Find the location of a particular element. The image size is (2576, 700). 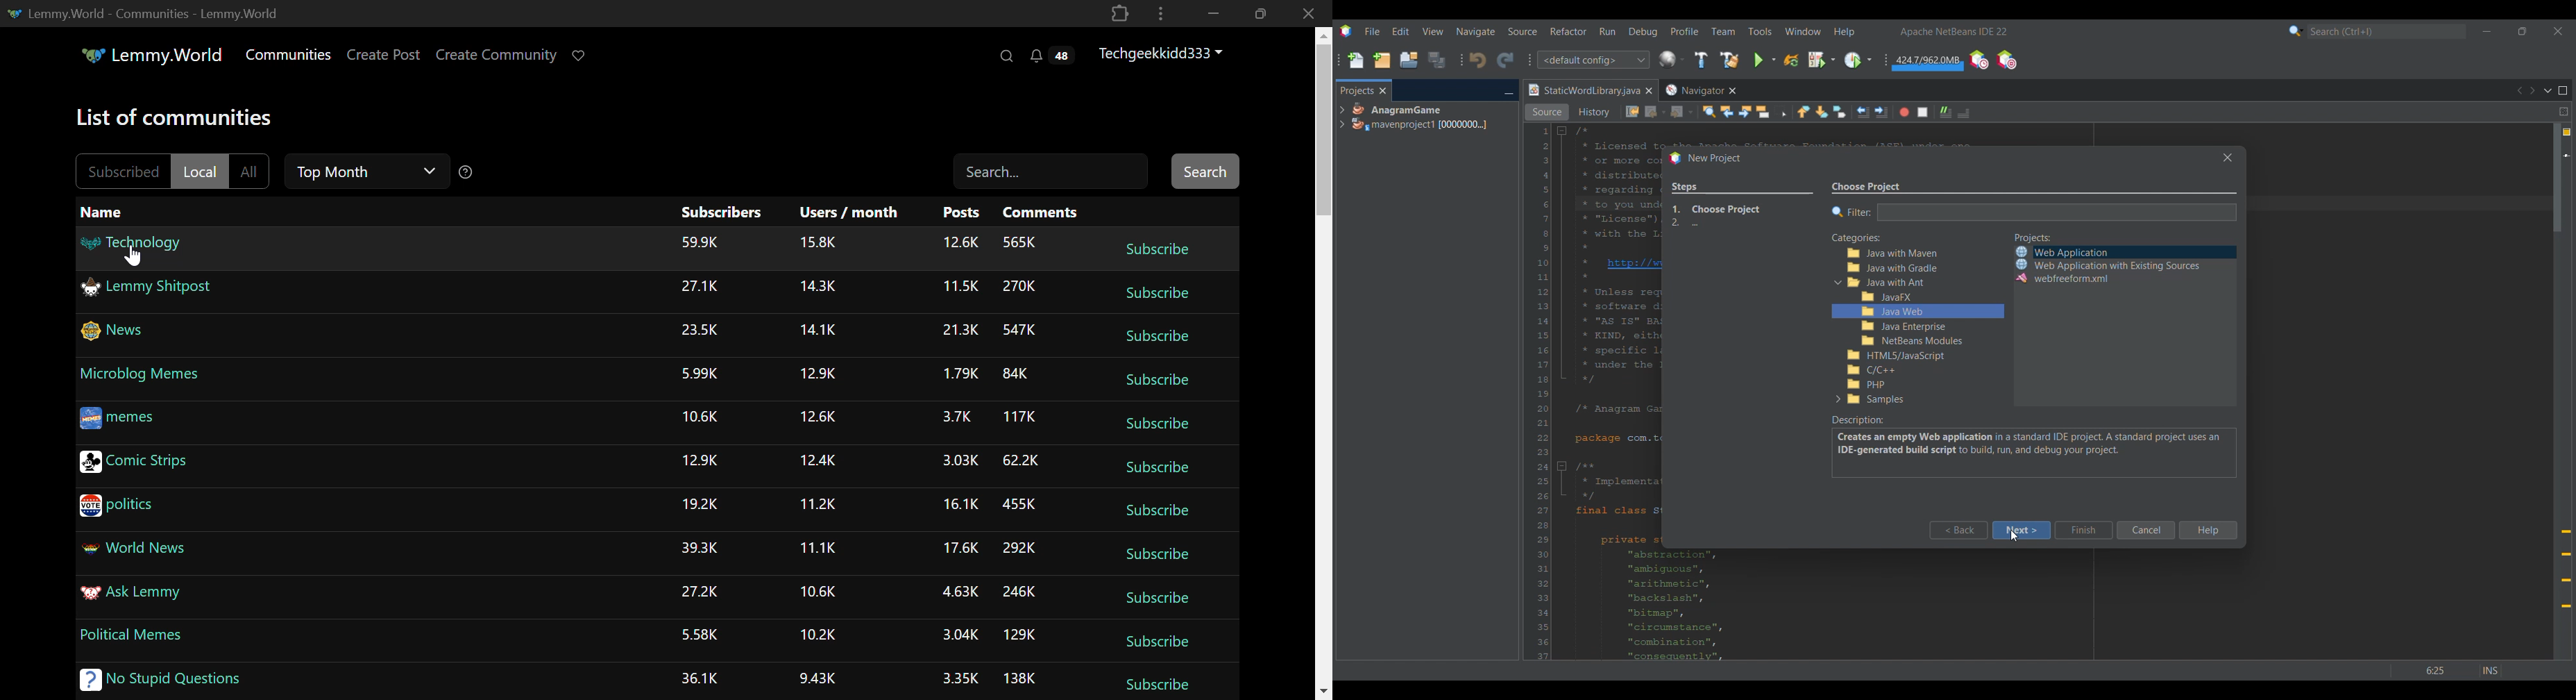

Subscribe is located at coordinates (1153, 686).